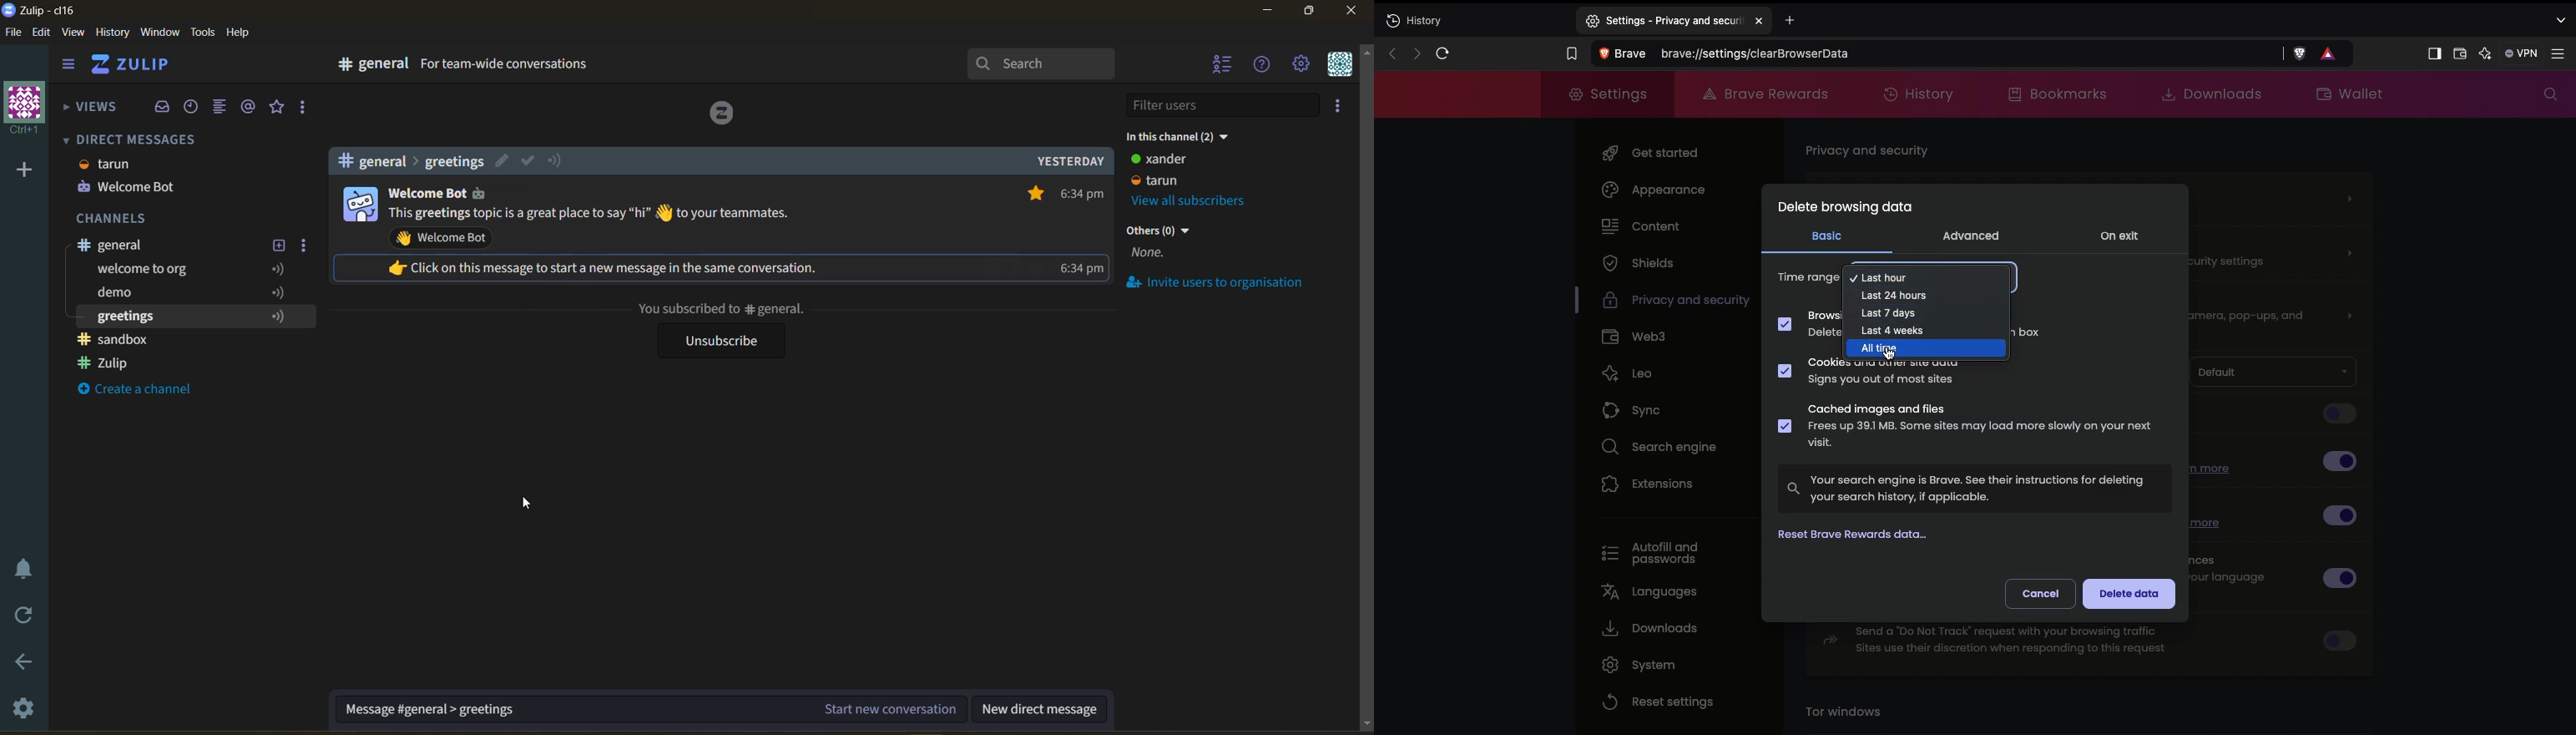 The image size is (2576, 756). What do you see at coordinates (1881, 349) in the screenshot?
I see `All time` at bounding box center [1881, 349].